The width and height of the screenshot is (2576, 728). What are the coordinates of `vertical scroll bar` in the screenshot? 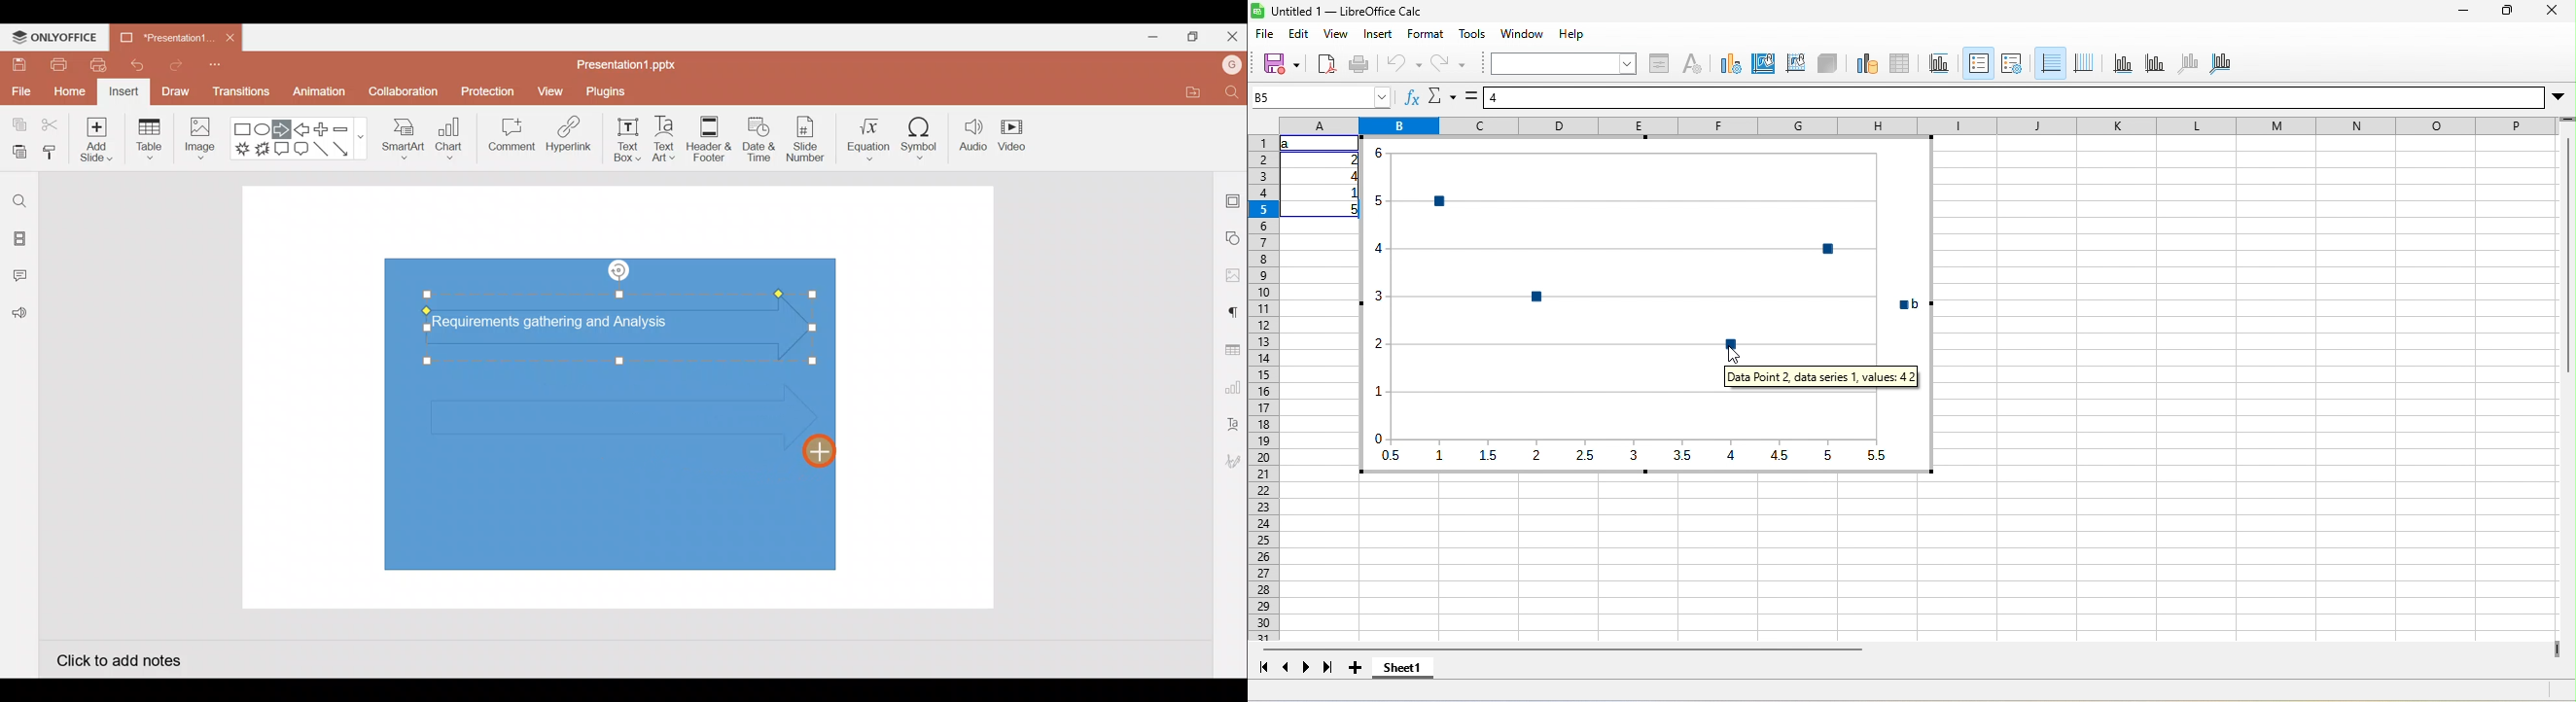 It's located at (2567, 249).